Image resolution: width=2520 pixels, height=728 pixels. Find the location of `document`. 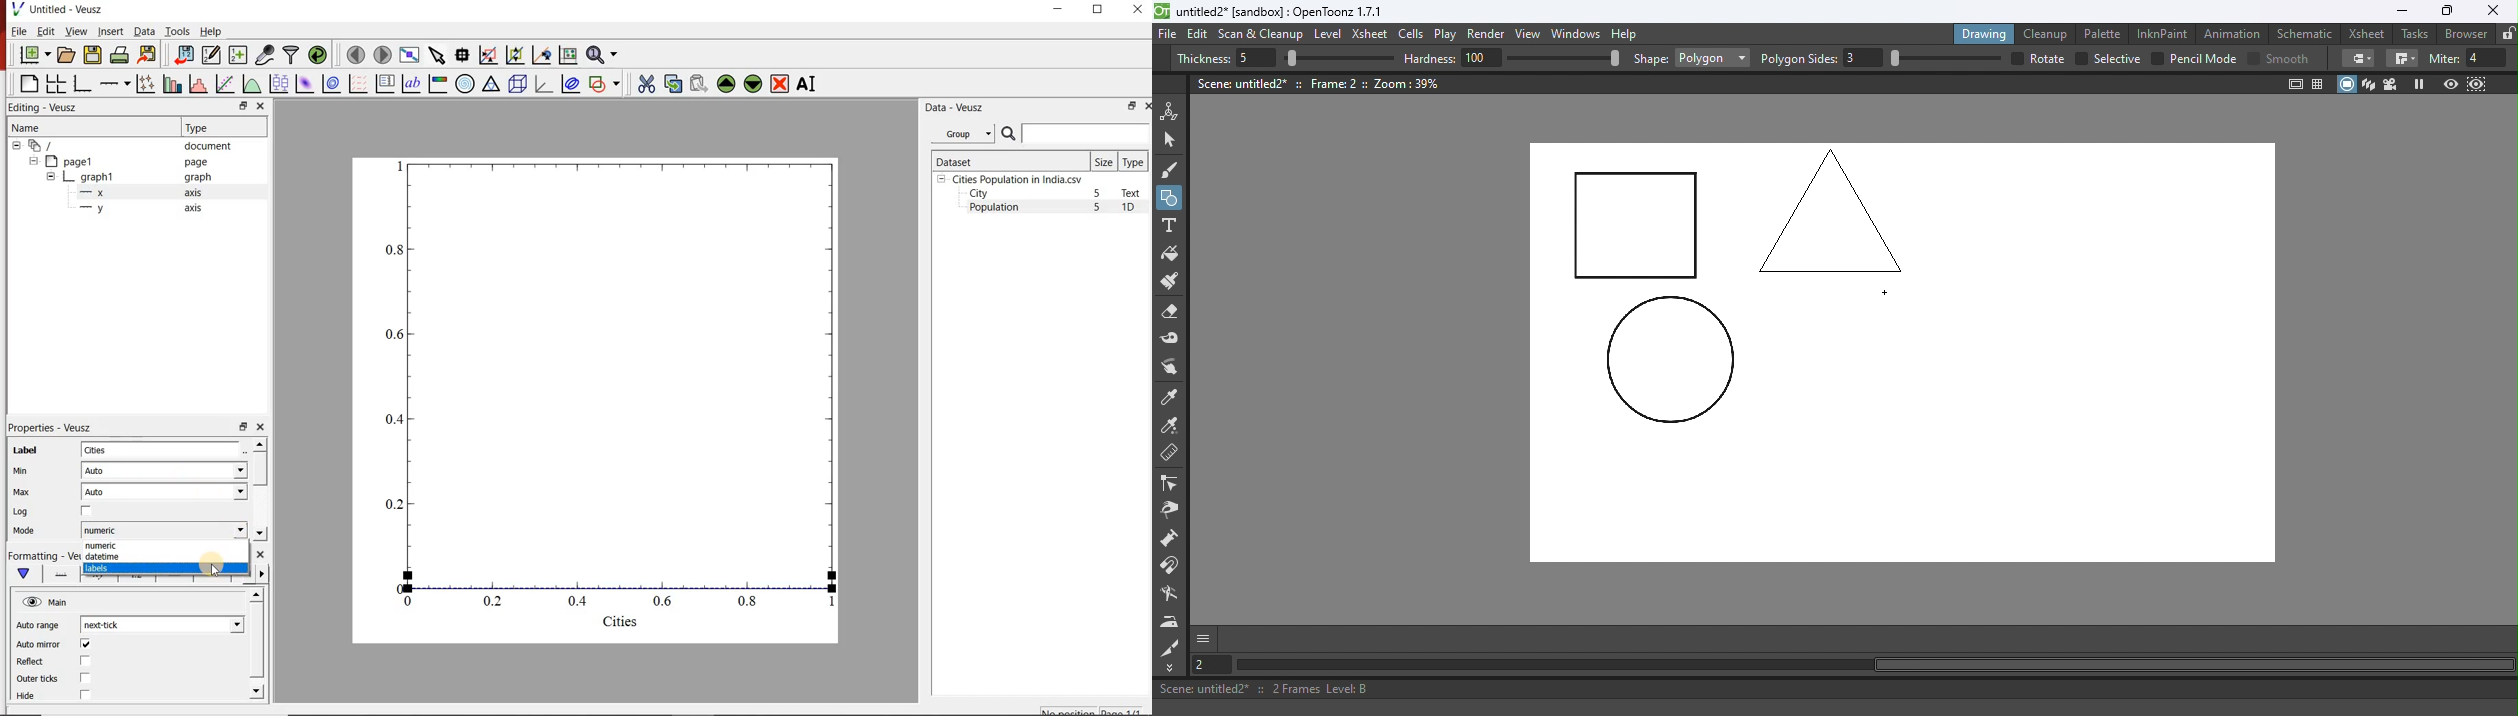

document is located at coordinates (126, 145).